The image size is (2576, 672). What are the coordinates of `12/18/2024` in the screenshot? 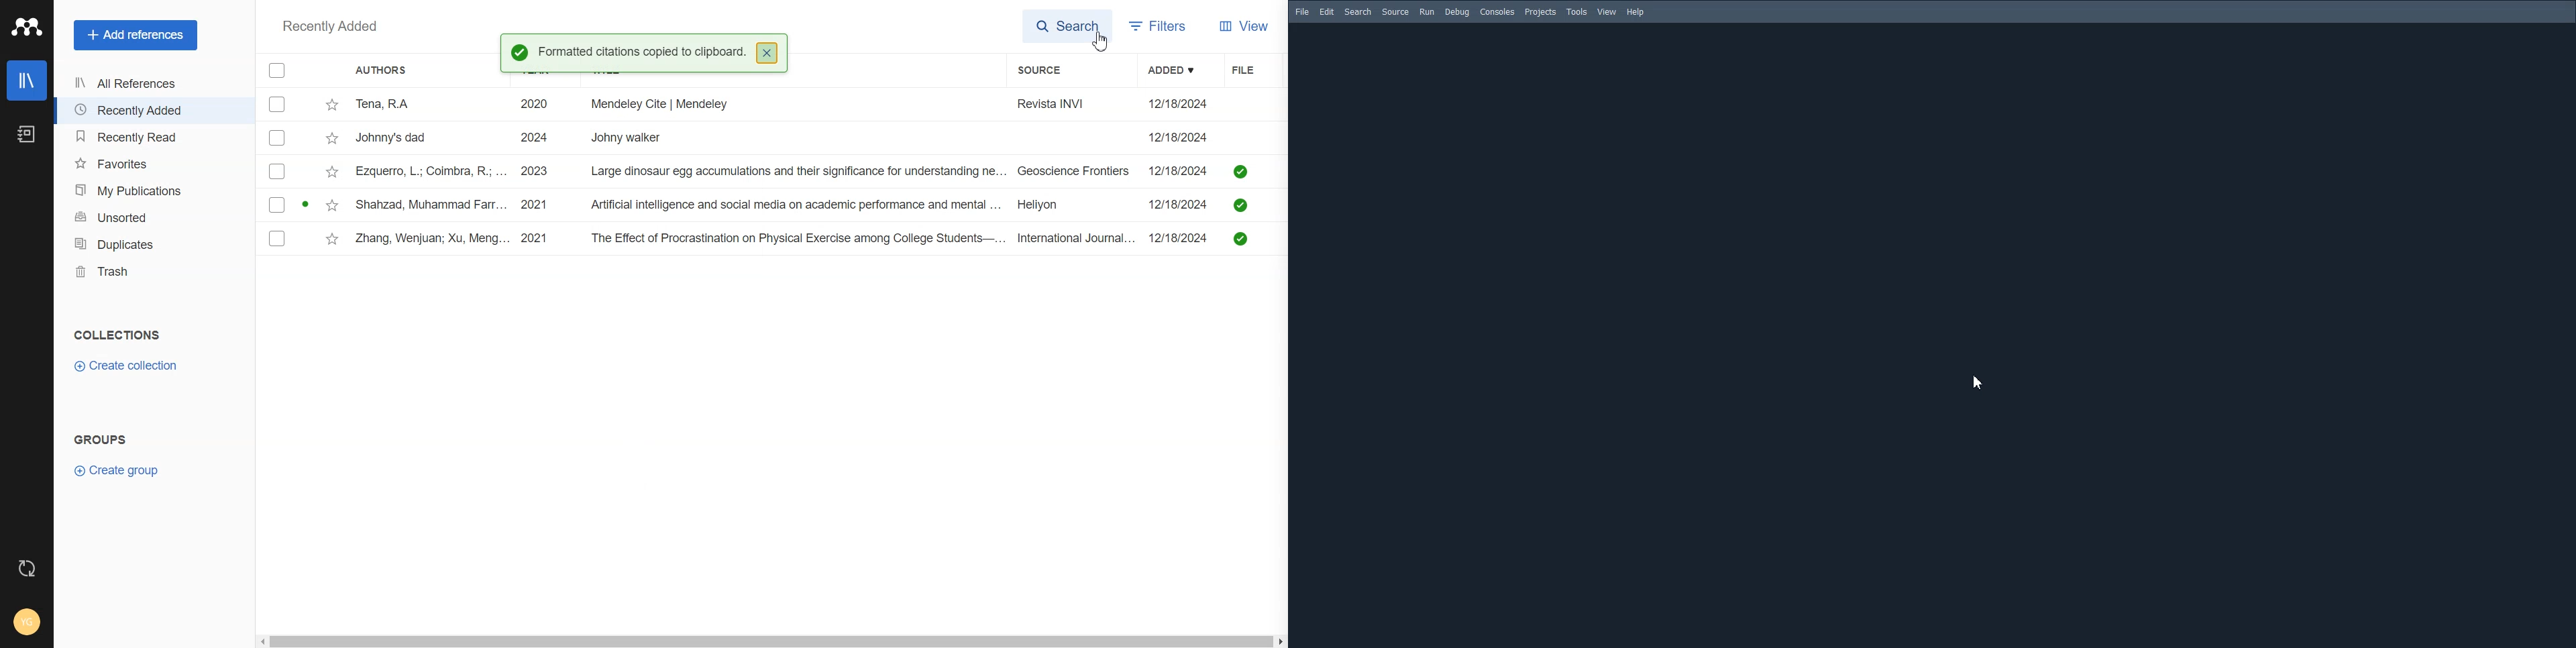 It's located at (1181, 238).